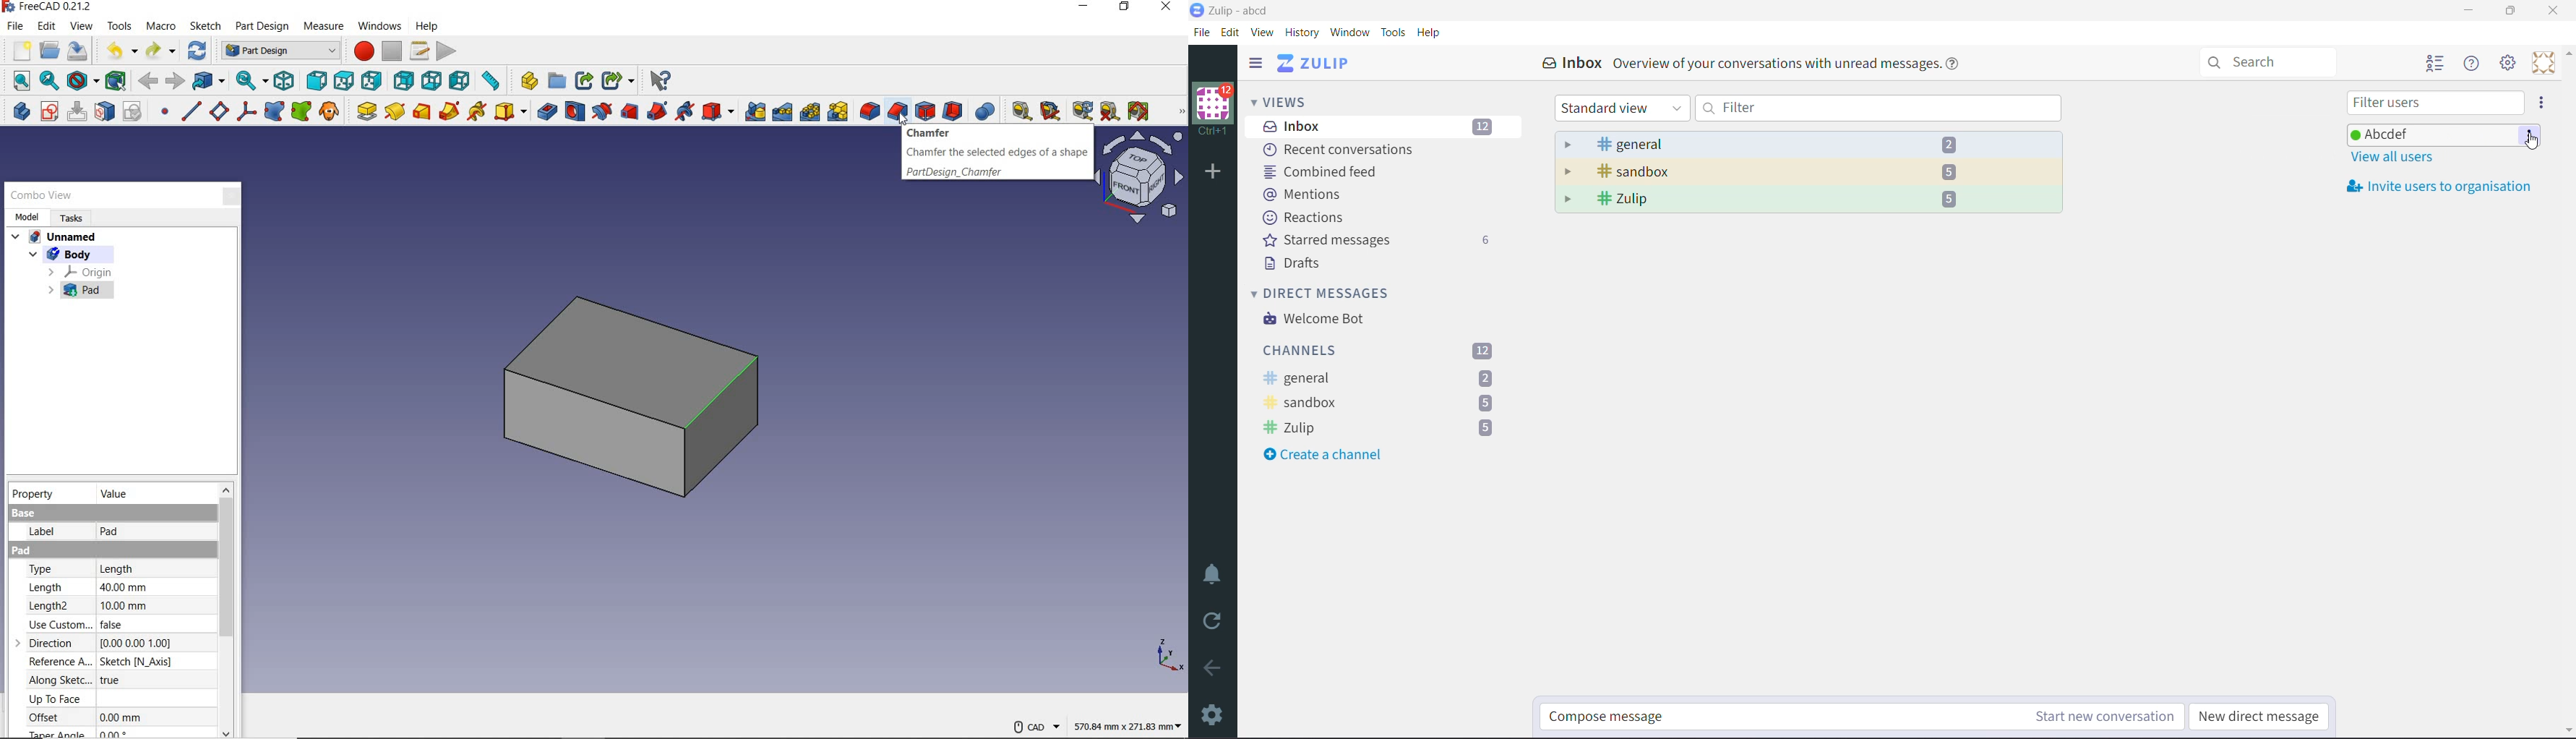 Image resolution: width=2576 pixels, height=756 pixels. I want to click on create a sub object shaped binder, so click(301, 111).